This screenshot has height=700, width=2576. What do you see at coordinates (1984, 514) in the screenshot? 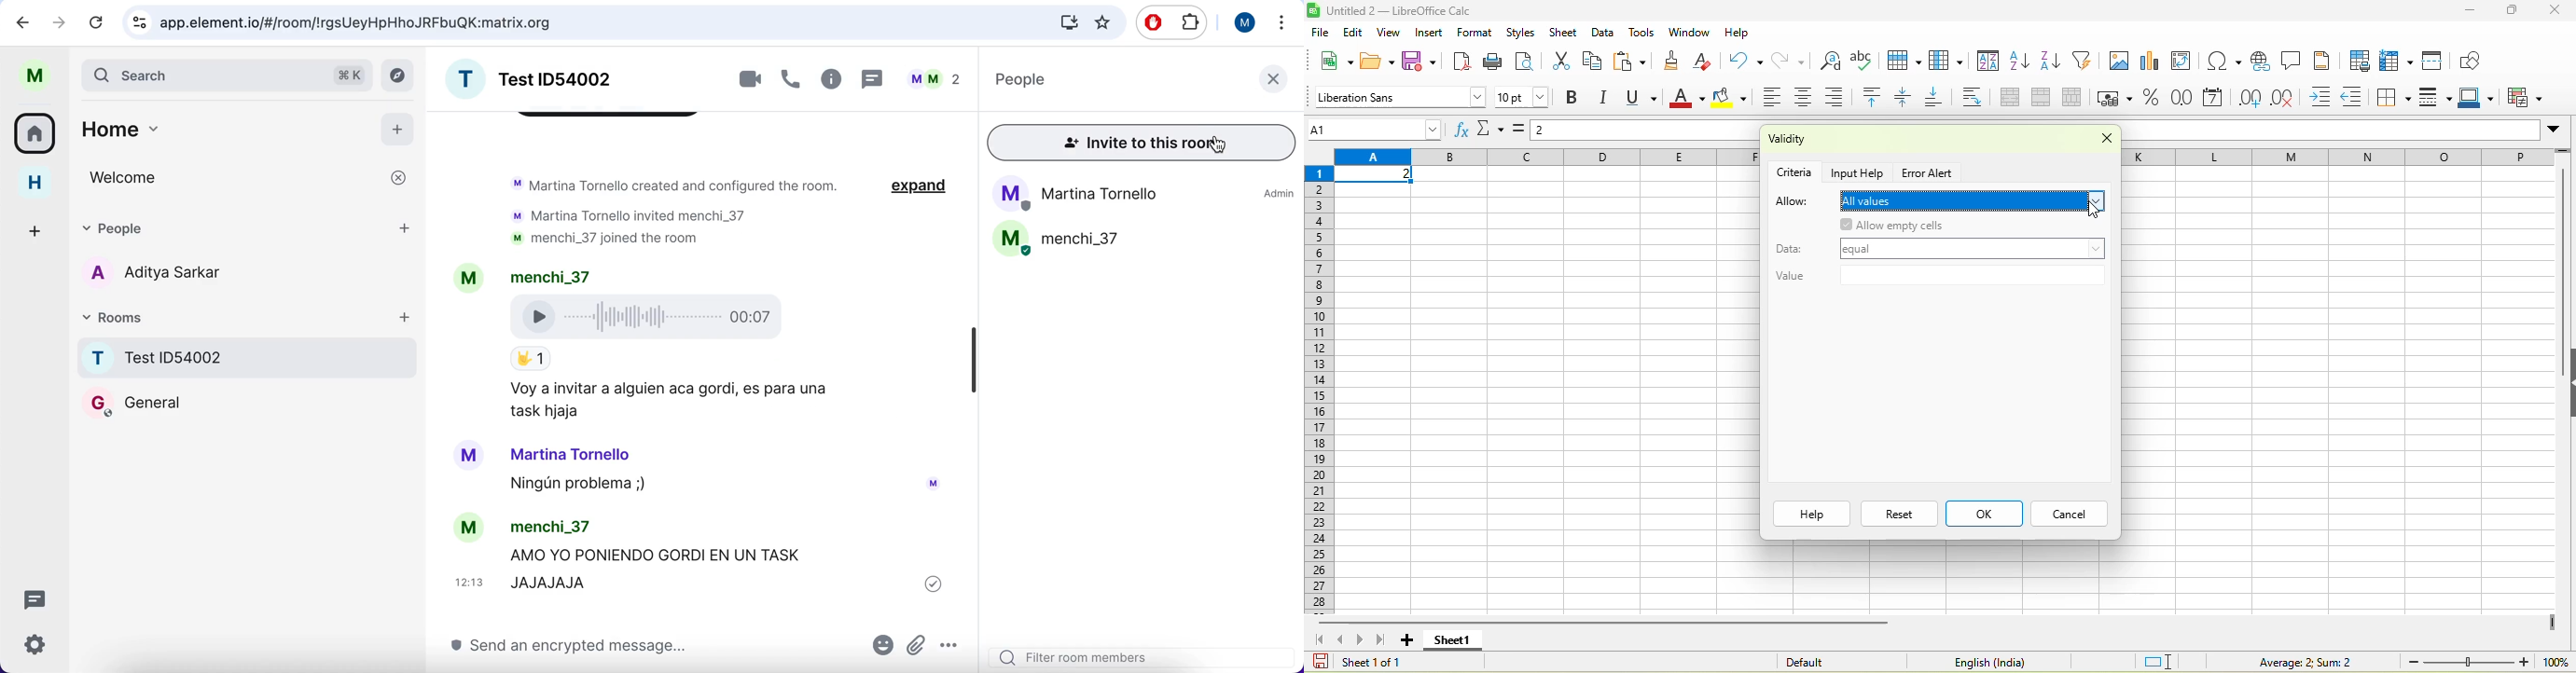
I see `ok` at bounding box center [1984, 514].